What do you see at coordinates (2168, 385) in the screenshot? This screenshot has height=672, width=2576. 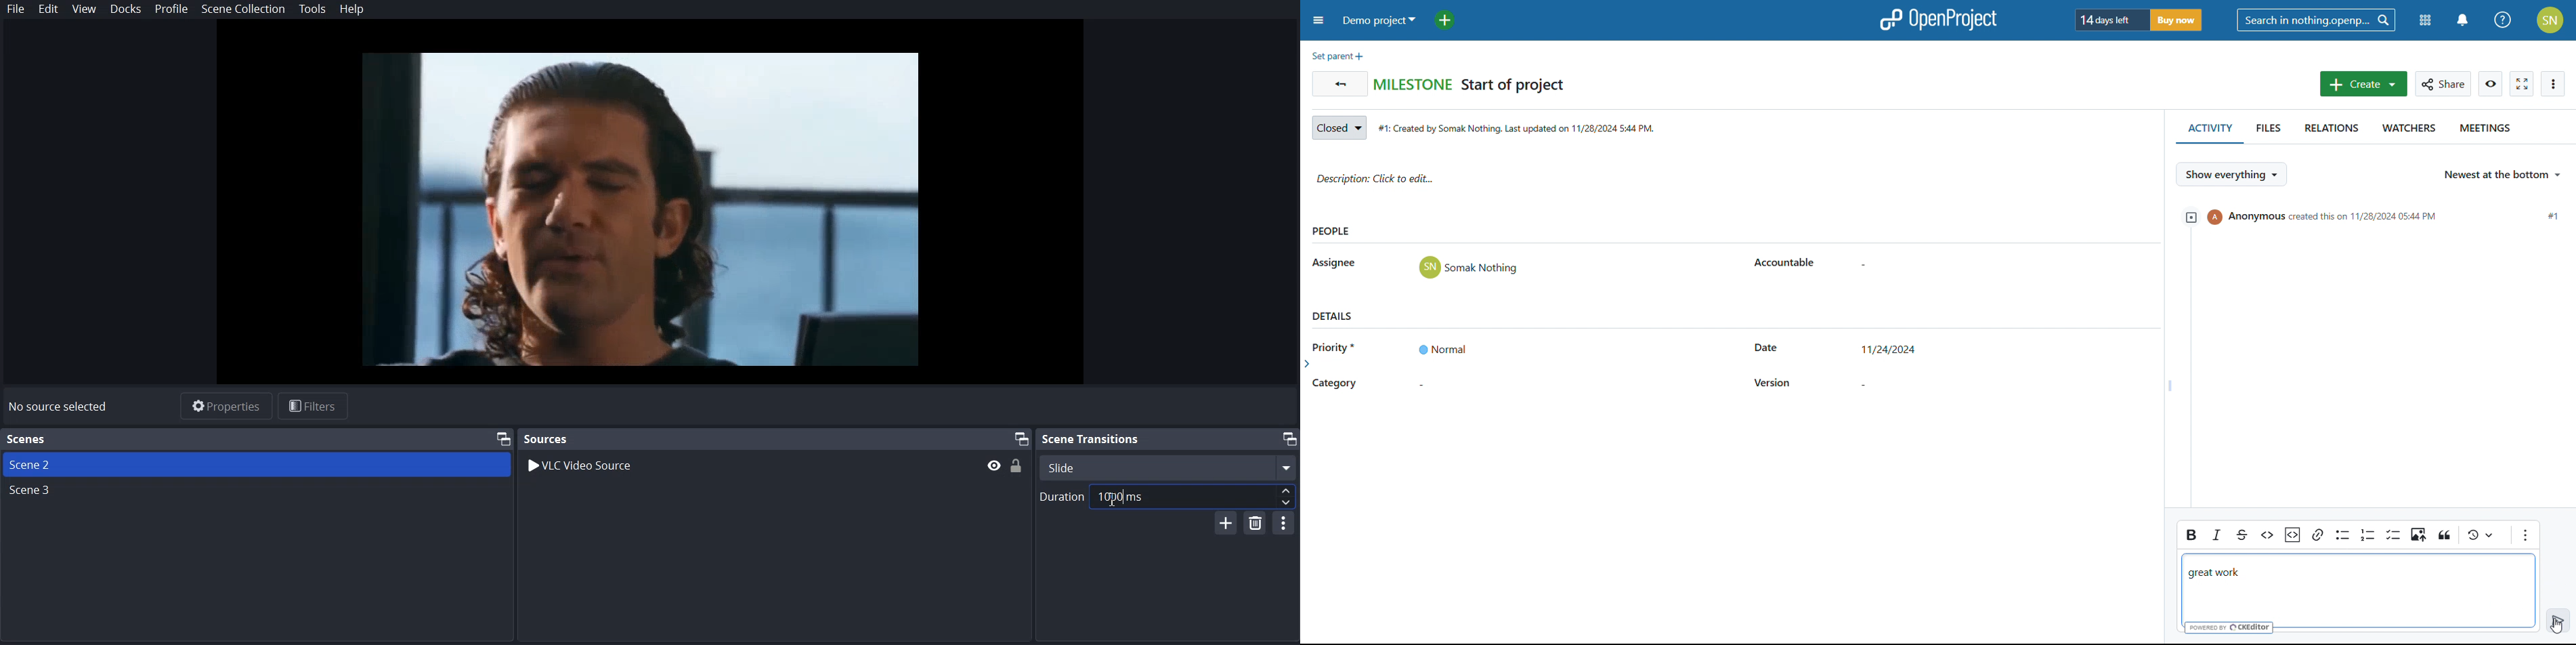 I see `resize` at bounding box center [2168, 385].